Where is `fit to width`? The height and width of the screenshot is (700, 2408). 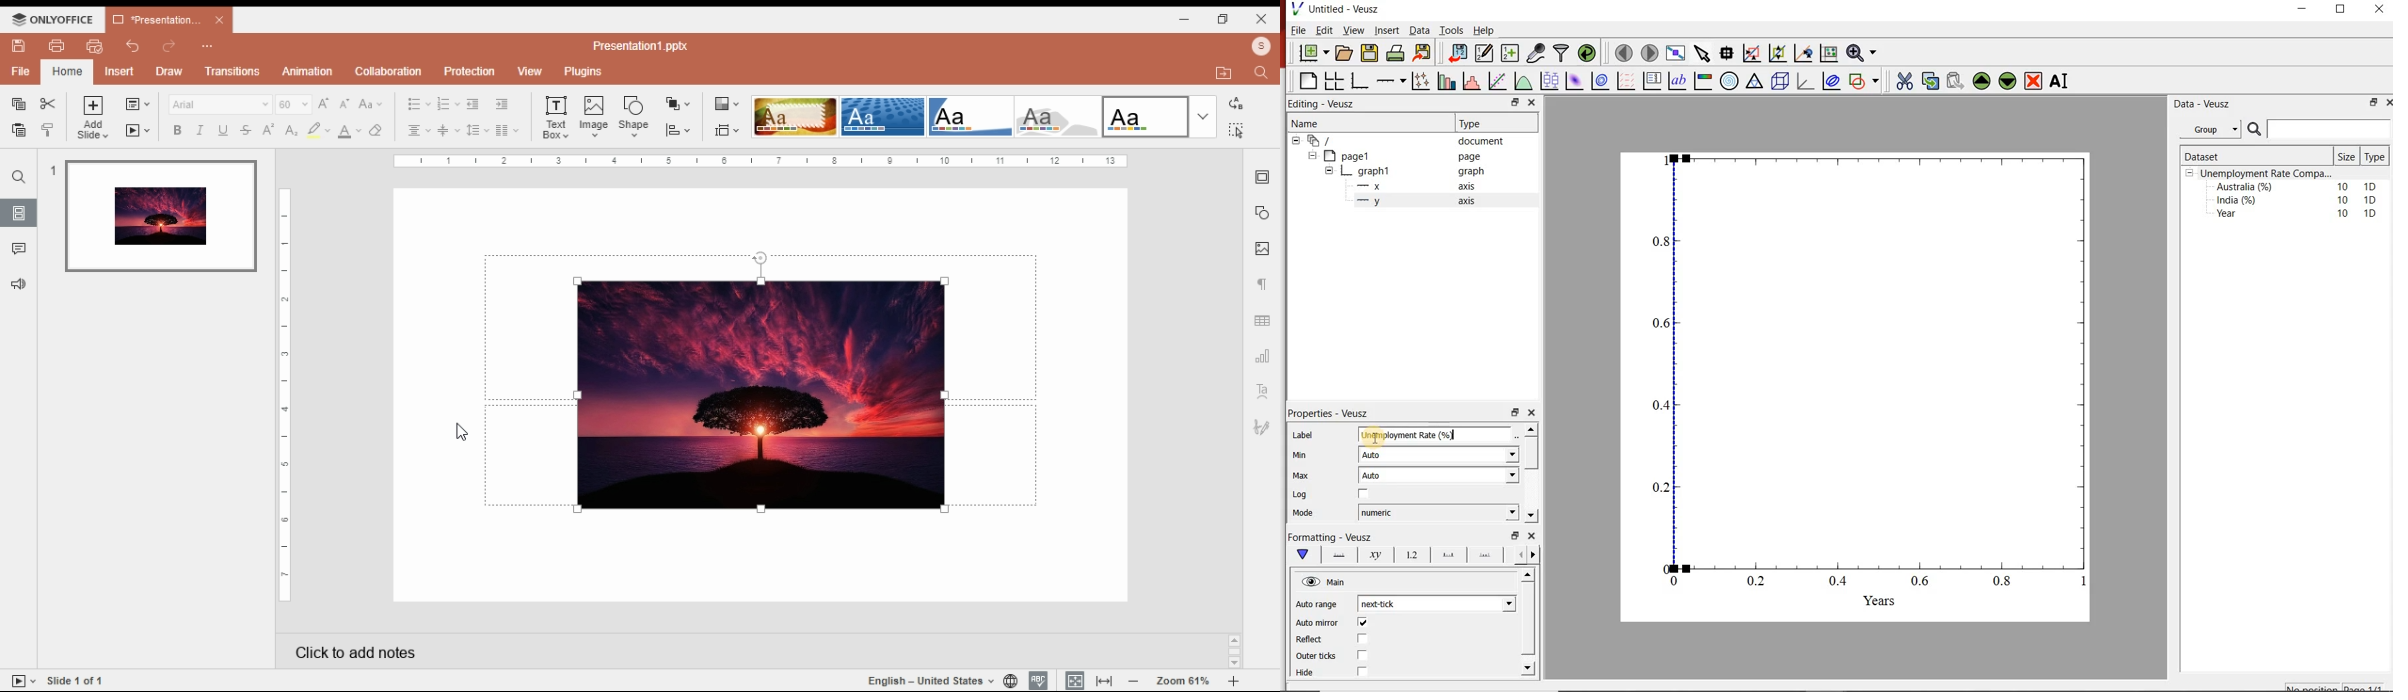 fit to width is located at coordinates (1105, 680).